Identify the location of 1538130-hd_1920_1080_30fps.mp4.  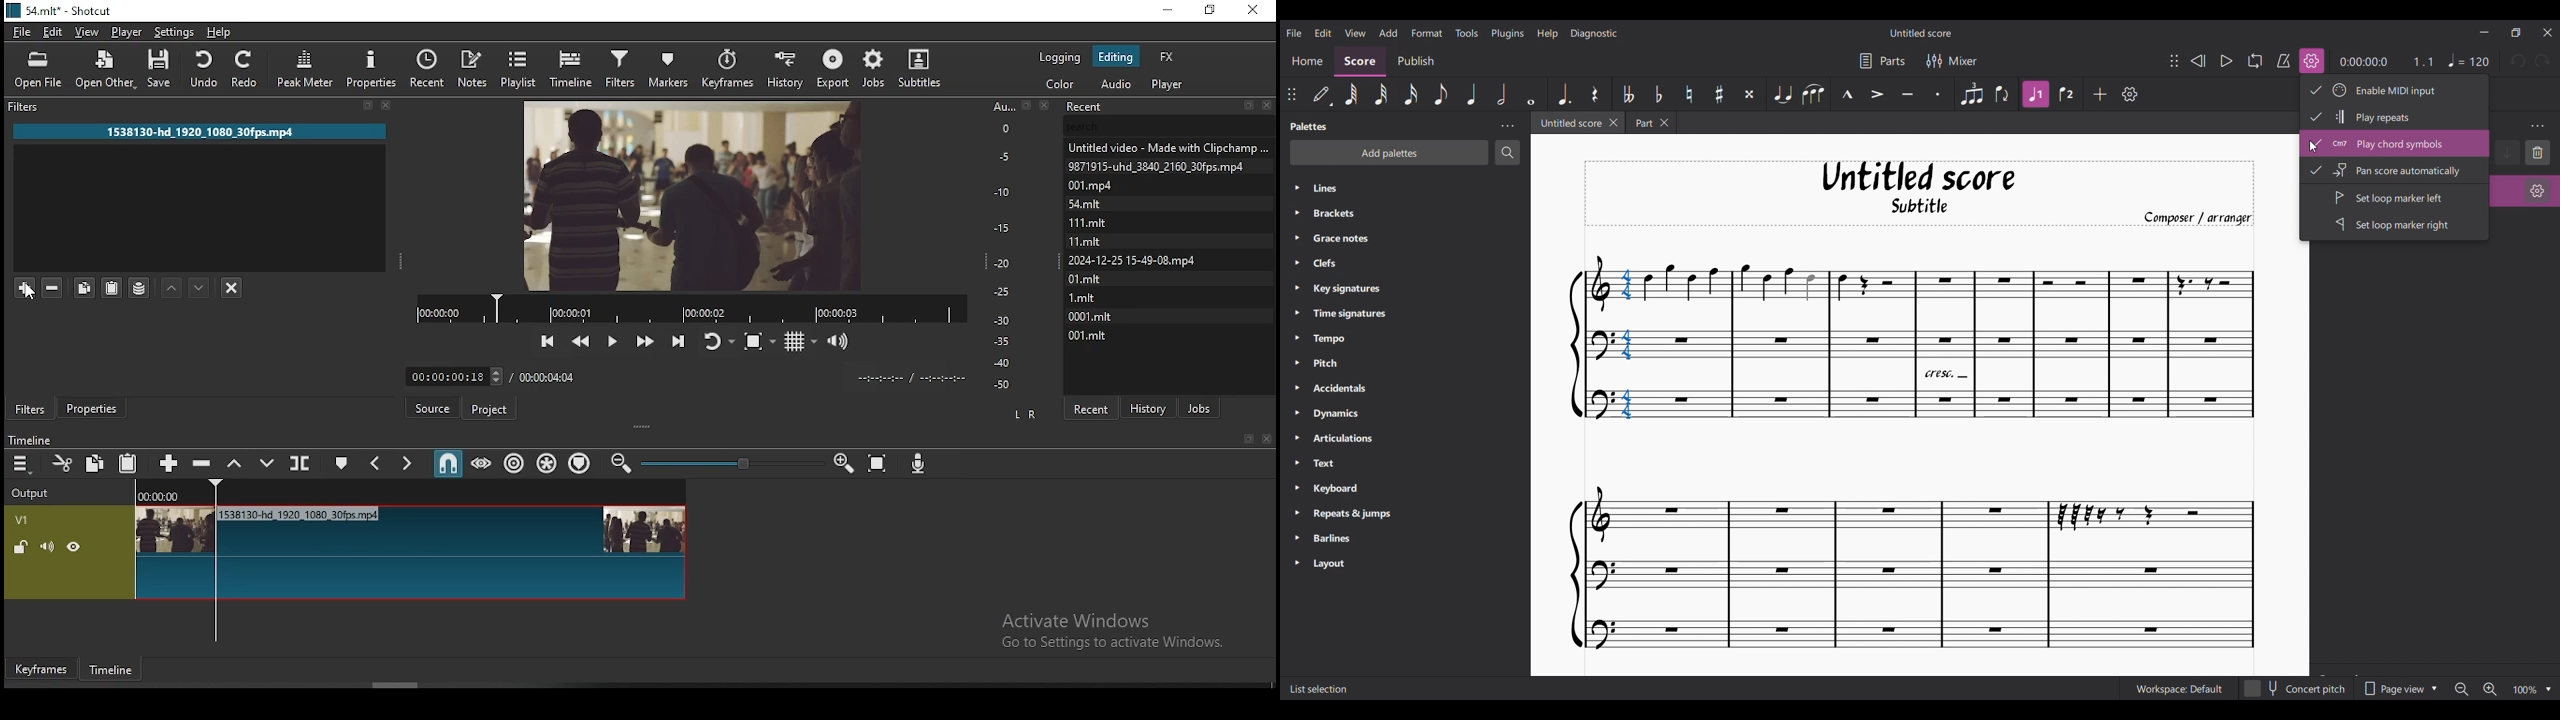
(205, 130).